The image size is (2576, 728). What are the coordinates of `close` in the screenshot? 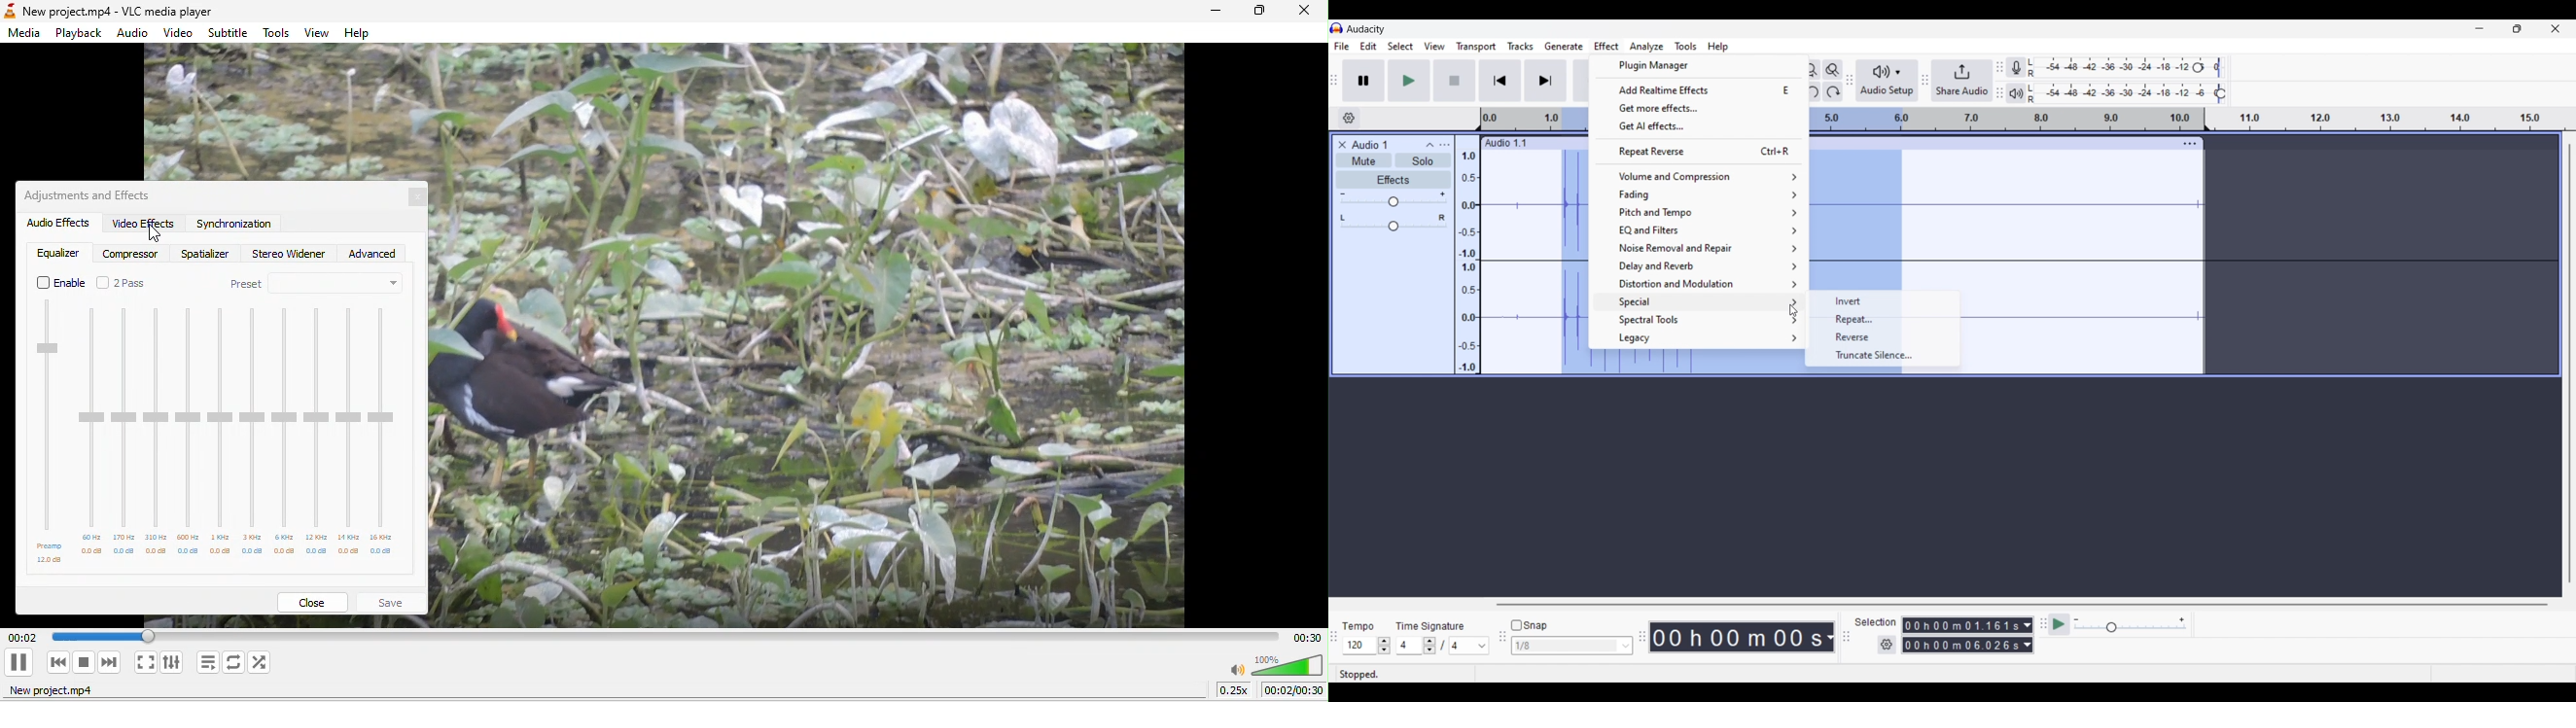 It's located at (312, 602).